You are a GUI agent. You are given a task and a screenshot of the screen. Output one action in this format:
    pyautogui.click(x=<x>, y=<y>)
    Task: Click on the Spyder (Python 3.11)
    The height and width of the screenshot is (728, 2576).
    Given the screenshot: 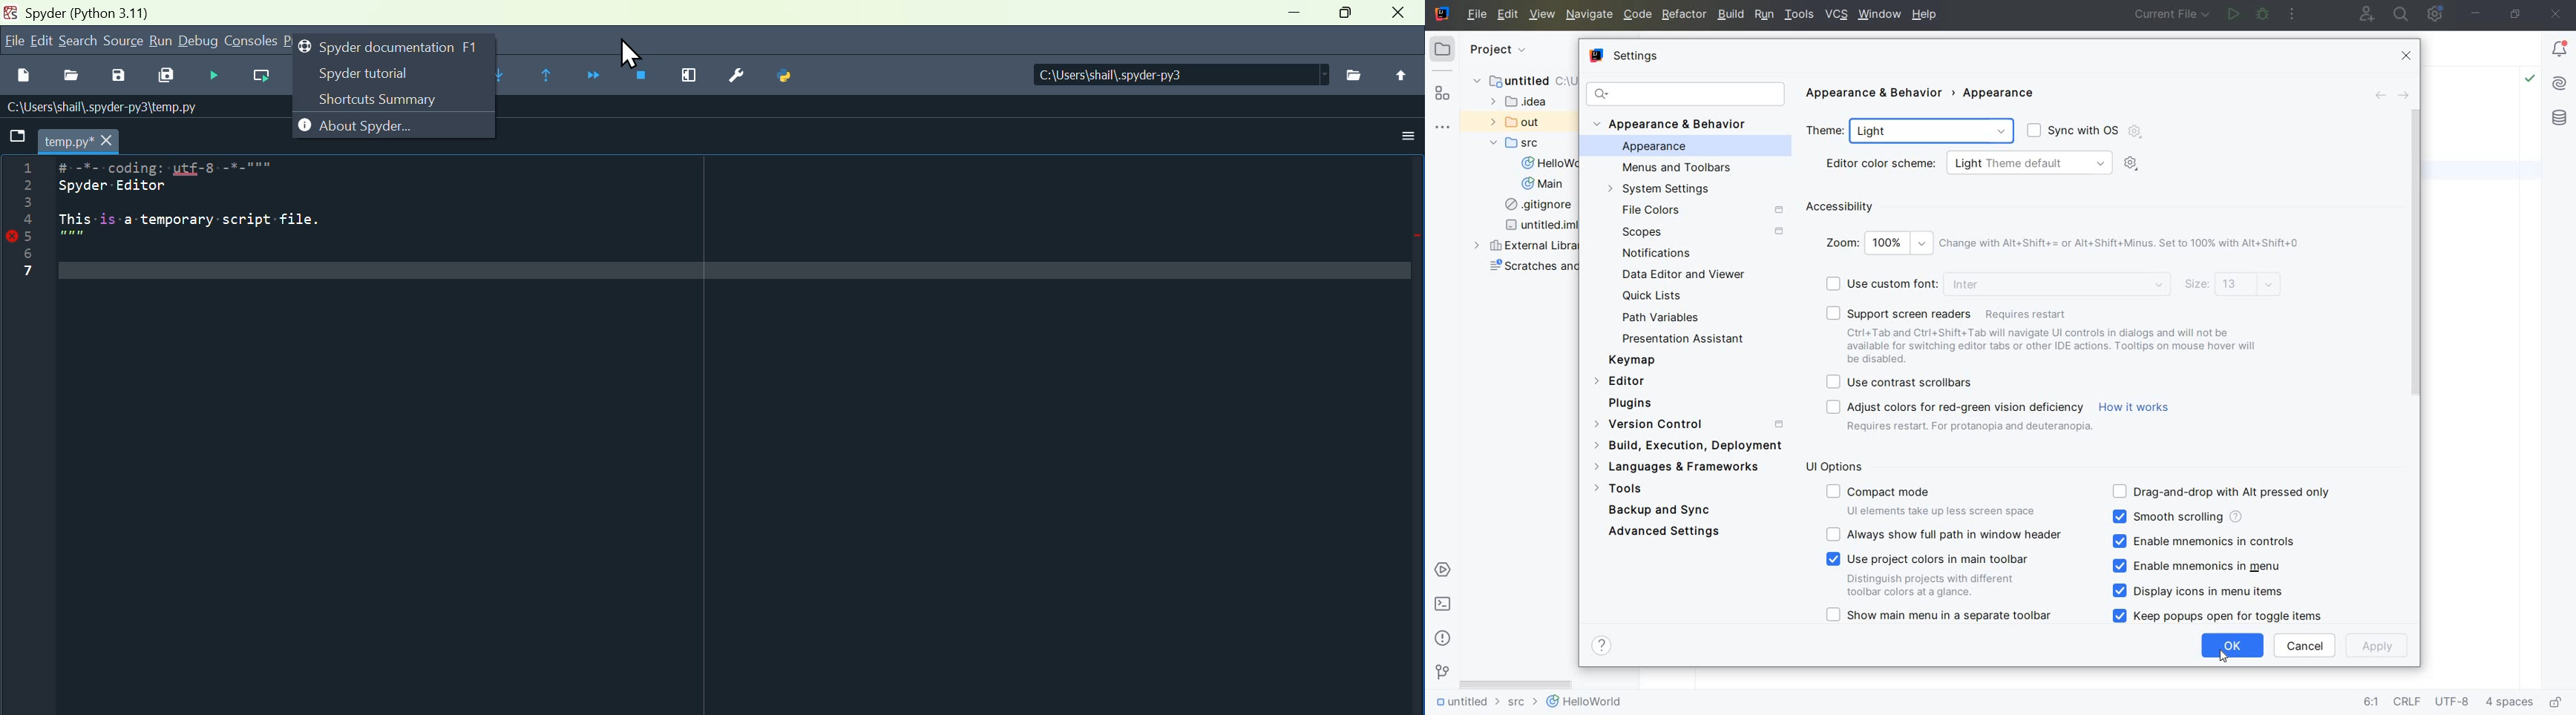 What is the action you would take?
    pyautogui.click(x=120, y=12)
    